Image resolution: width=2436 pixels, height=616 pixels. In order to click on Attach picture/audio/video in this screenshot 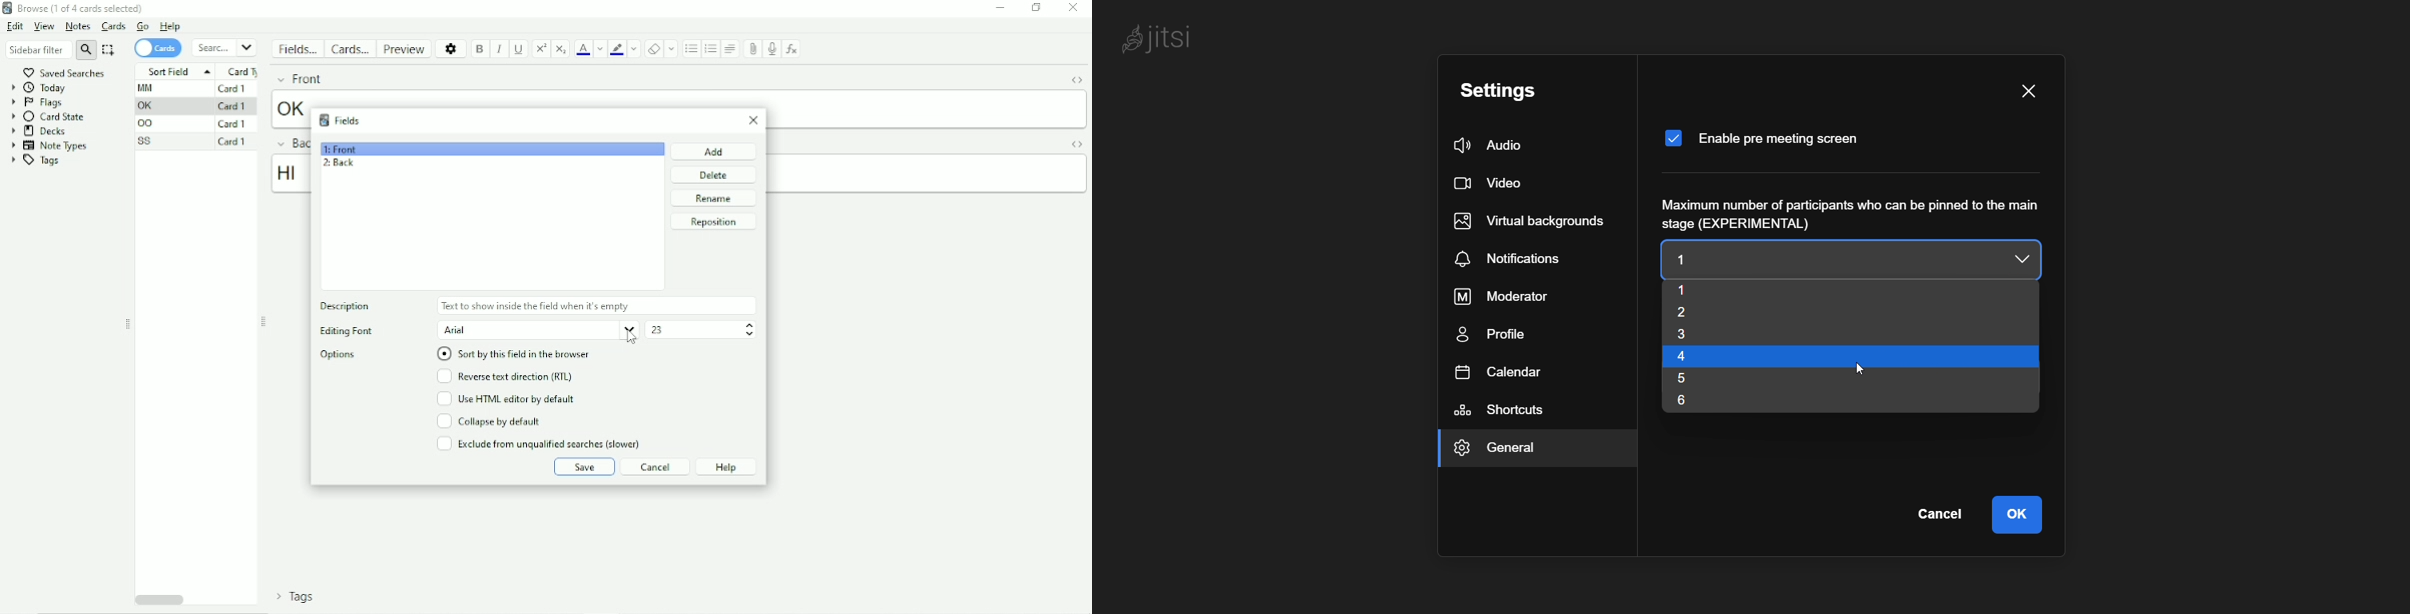, I will do `click(754, 49)`.